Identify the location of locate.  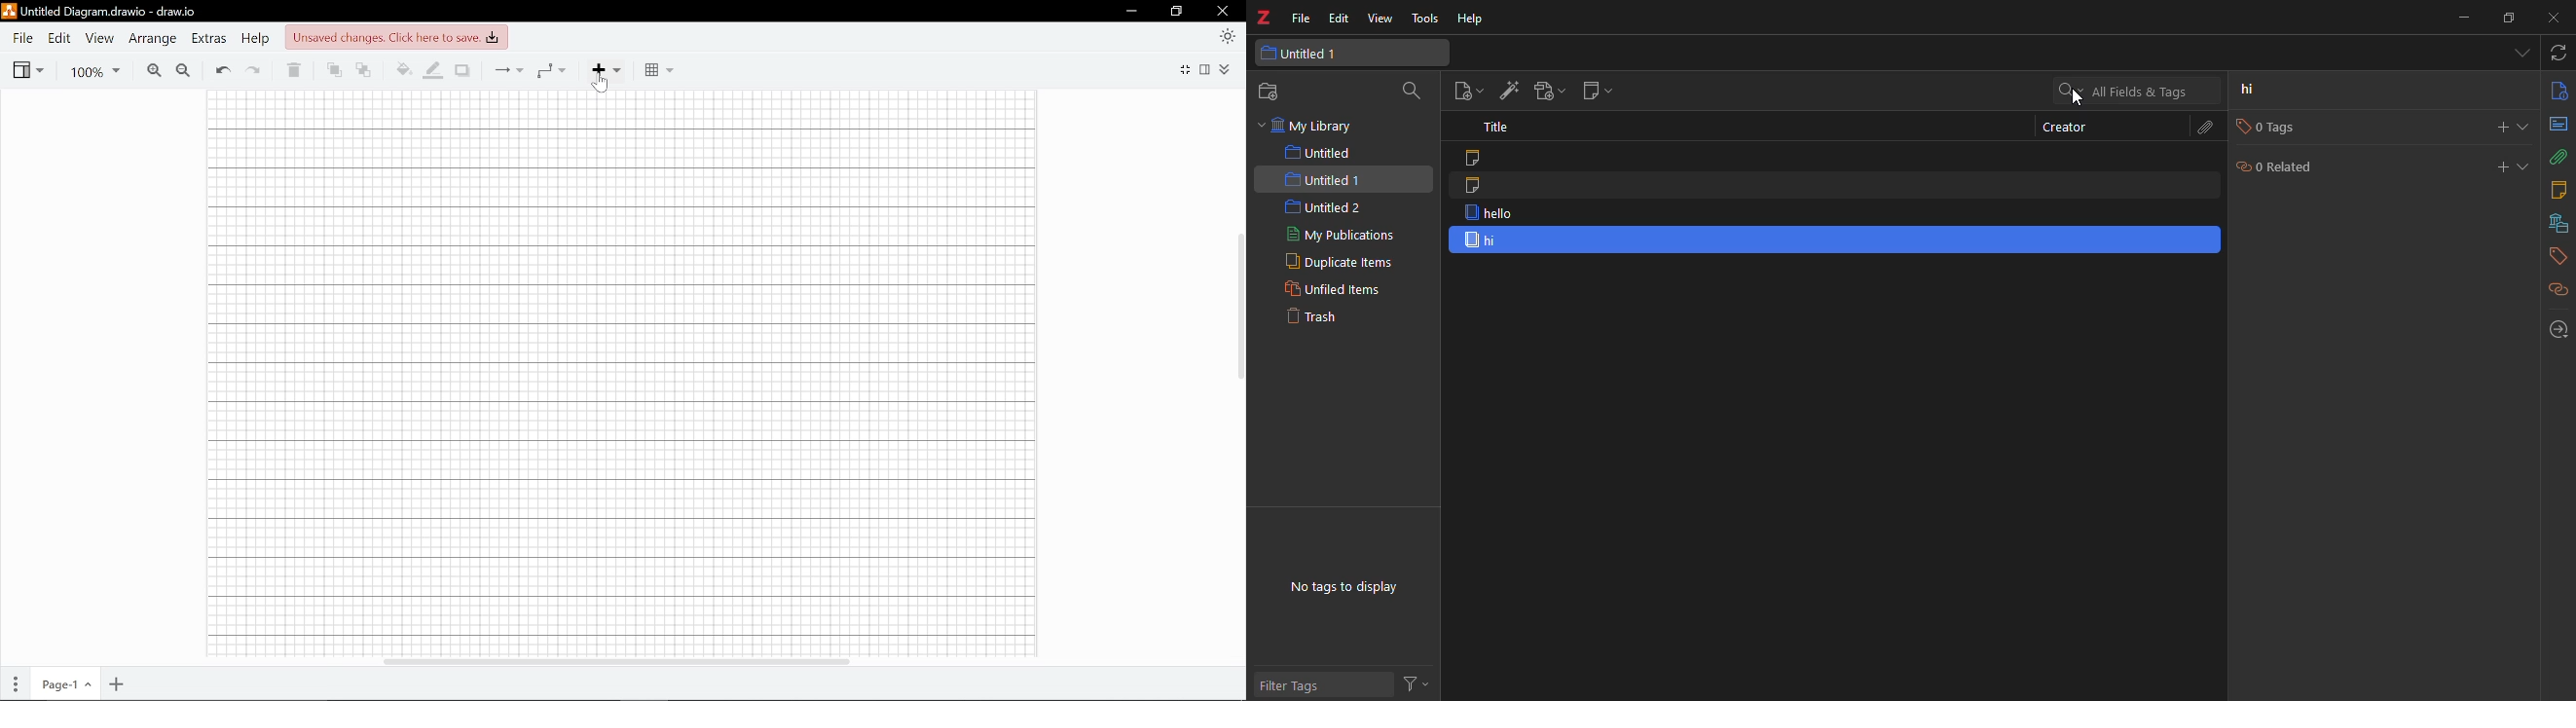
(2557, 328).